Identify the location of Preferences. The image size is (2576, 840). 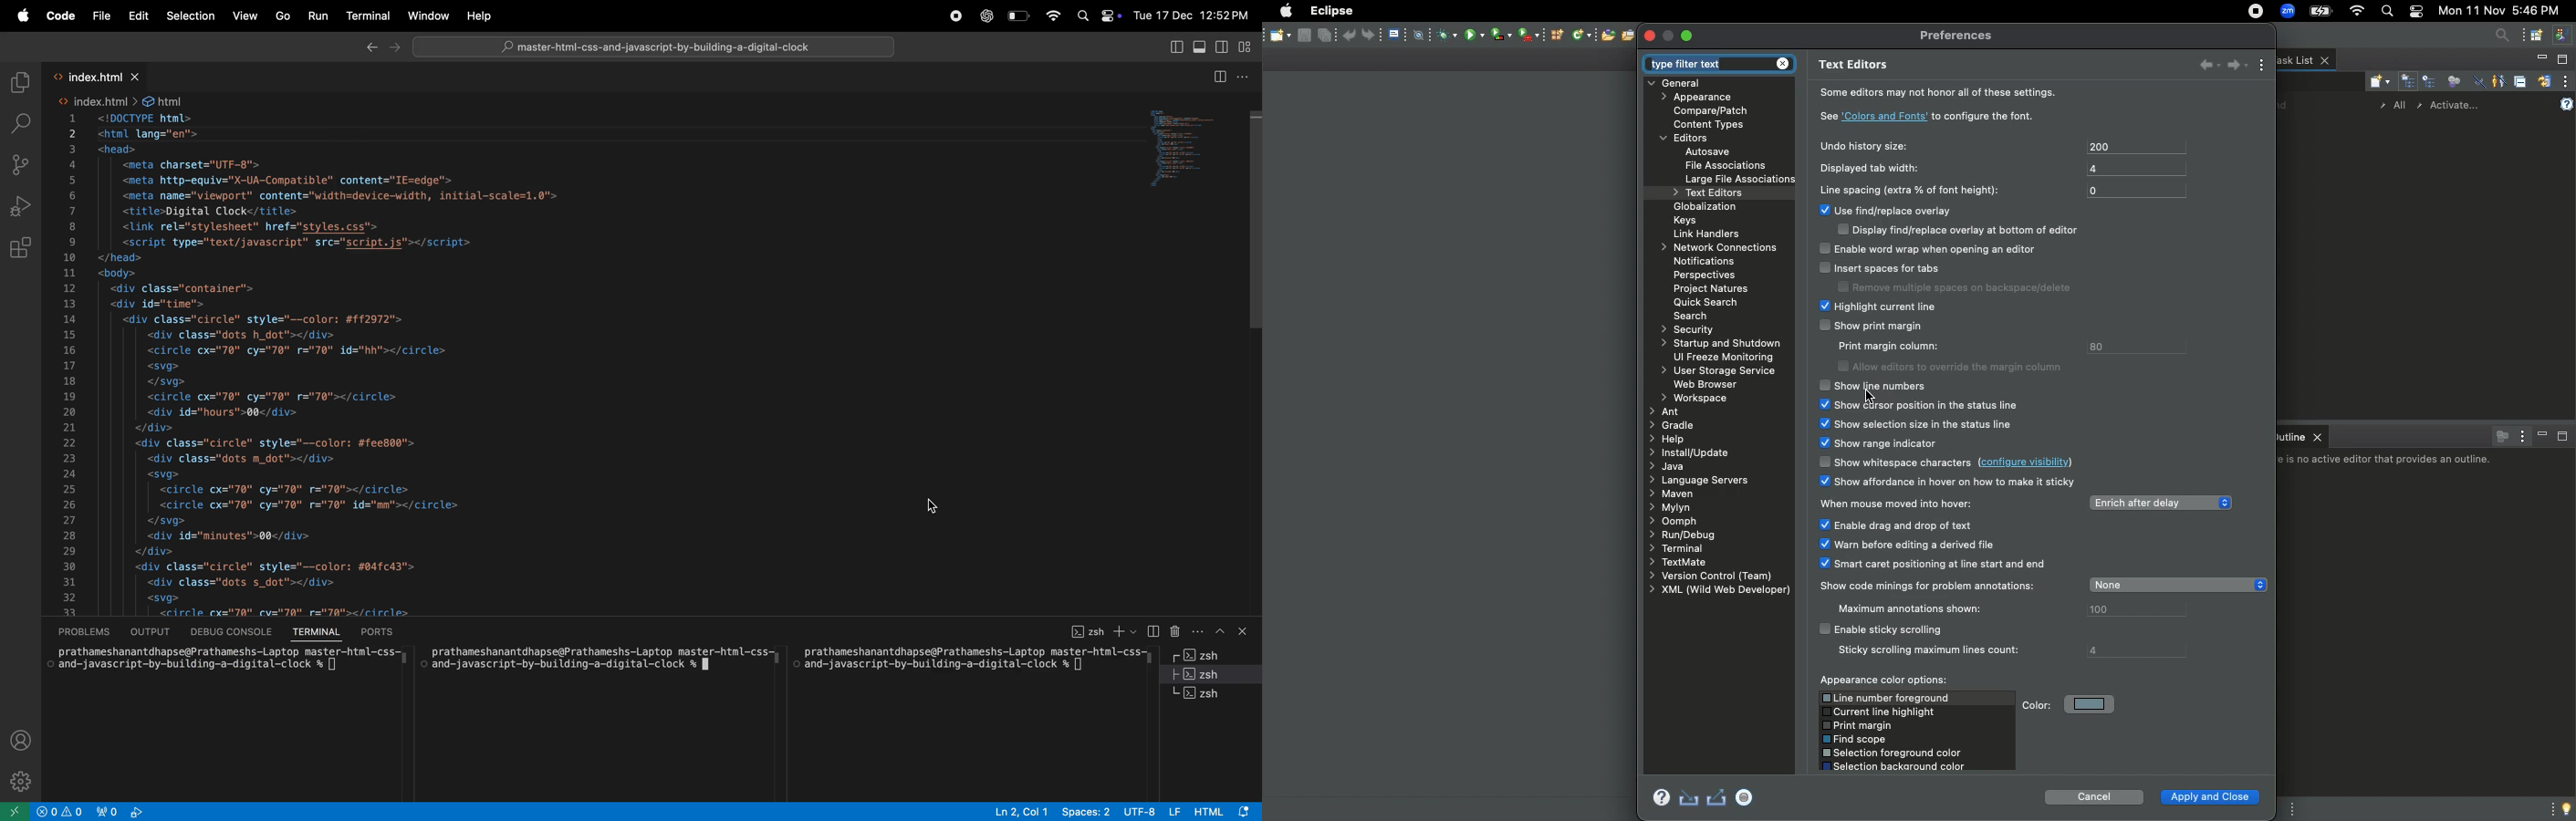
(1960, 37).